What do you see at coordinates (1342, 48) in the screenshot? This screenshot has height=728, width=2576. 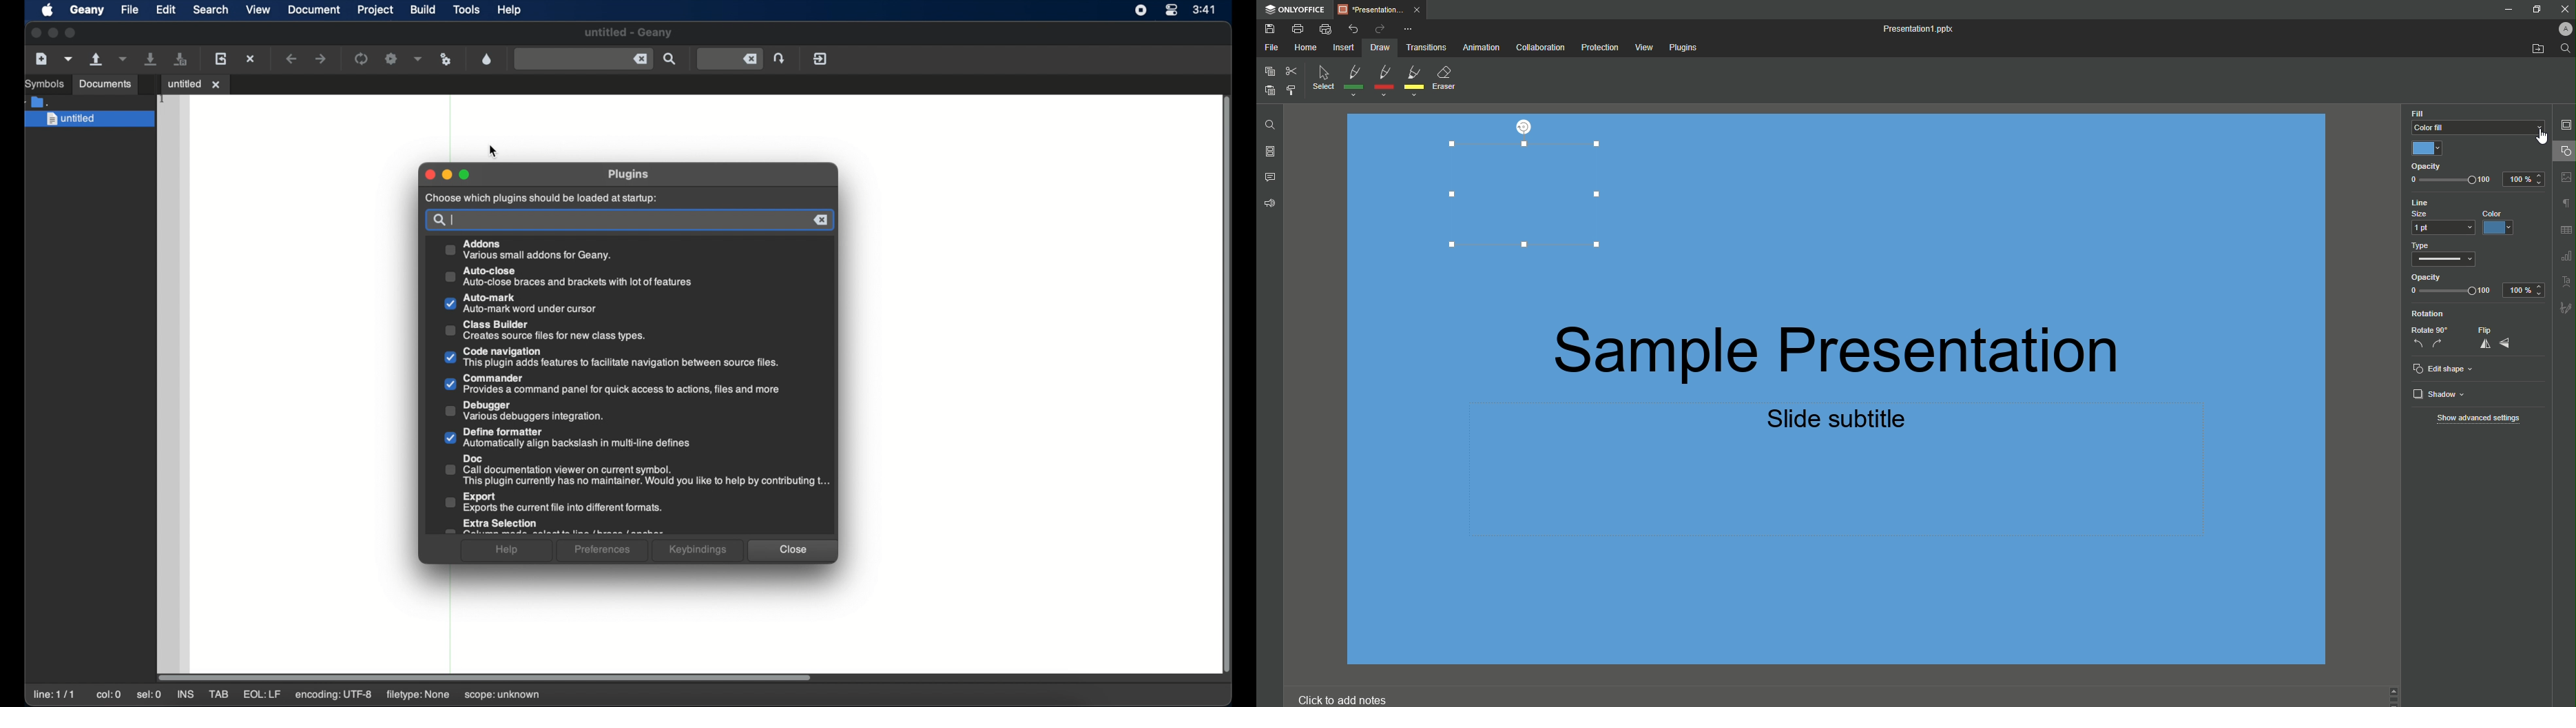 I see `Insert` at bounding box center [1342, 48].